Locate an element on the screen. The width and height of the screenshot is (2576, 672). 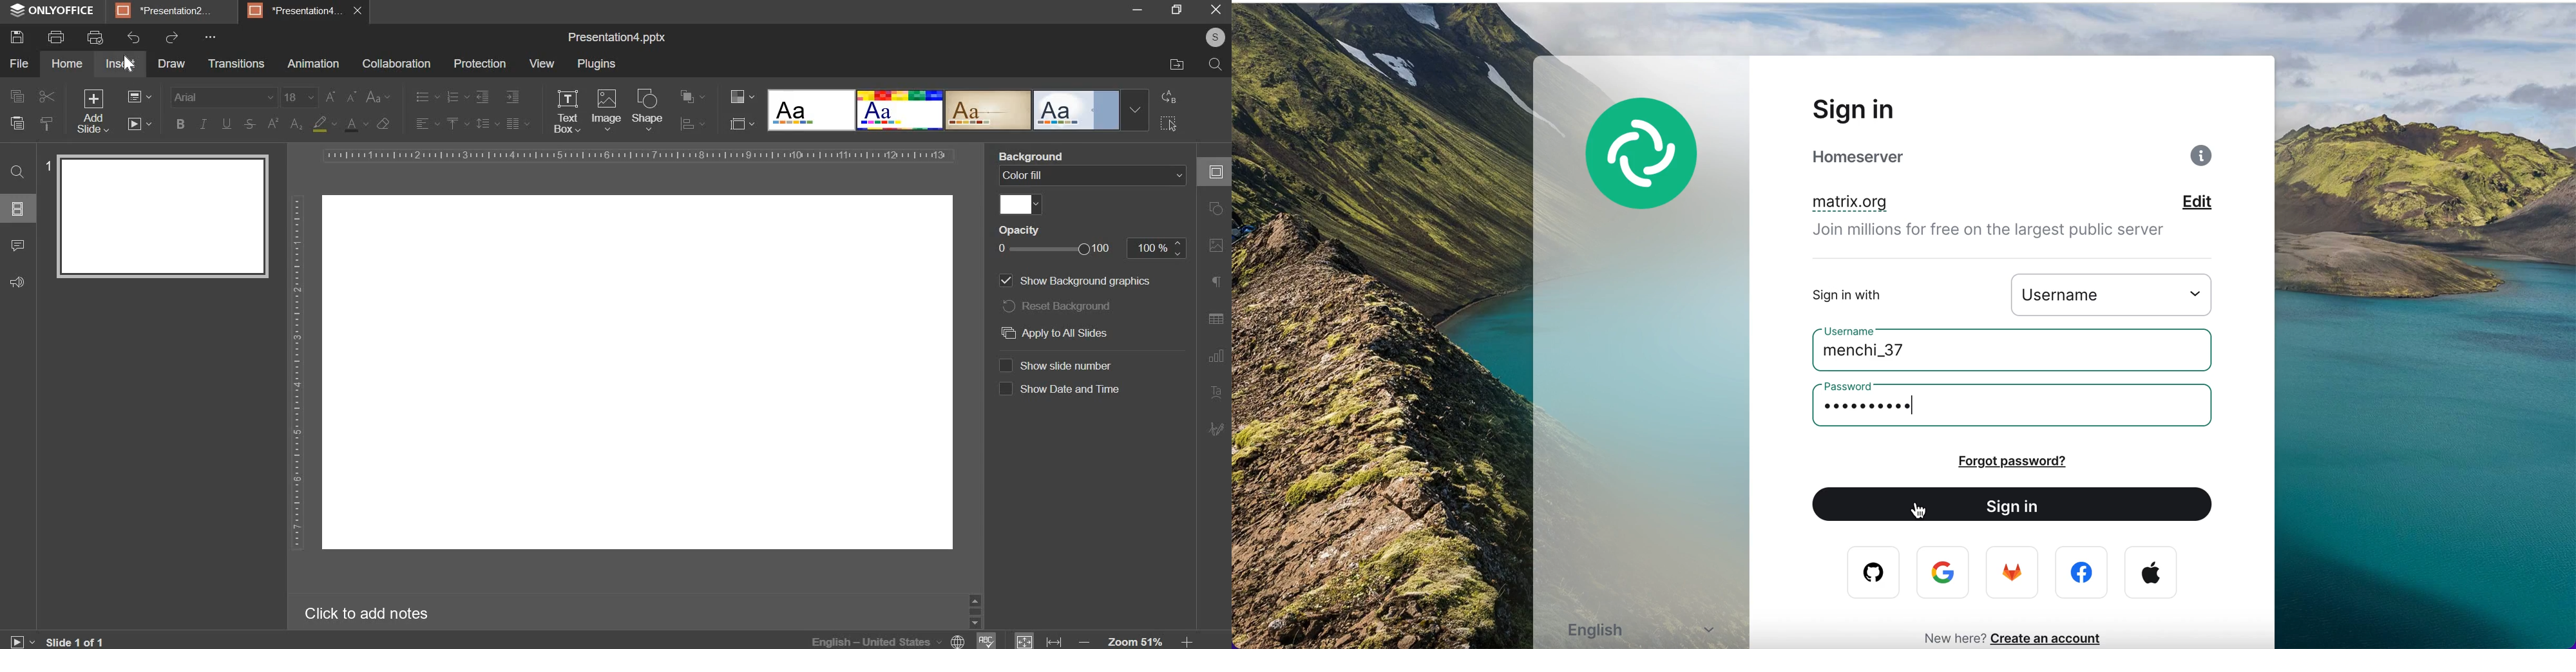
background fill is located at coordinates (1093, 176).